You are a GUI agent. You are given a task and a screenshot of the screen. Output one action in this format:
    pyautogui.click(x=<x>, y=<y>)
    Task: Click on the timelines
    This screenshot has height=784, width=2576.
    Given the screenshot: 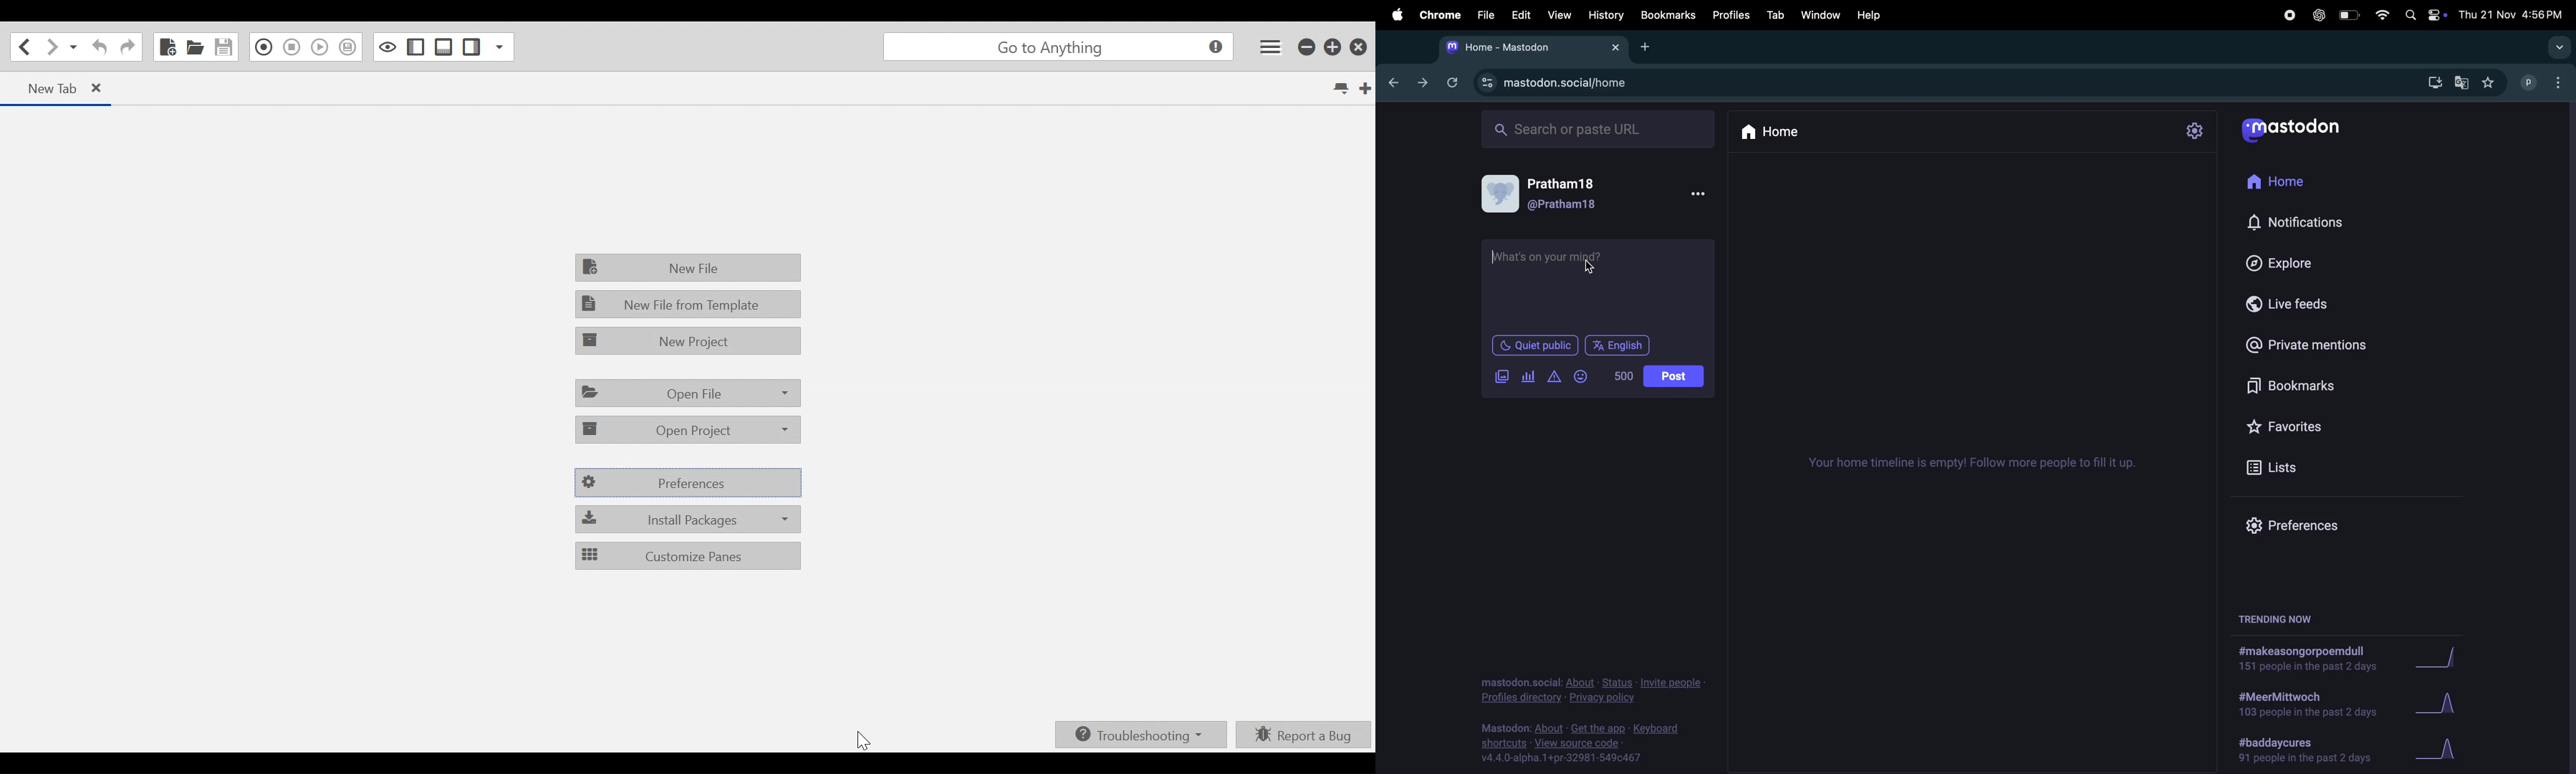 What is the action you would take?
    pyautogui.click(x=1965, y=464)
    